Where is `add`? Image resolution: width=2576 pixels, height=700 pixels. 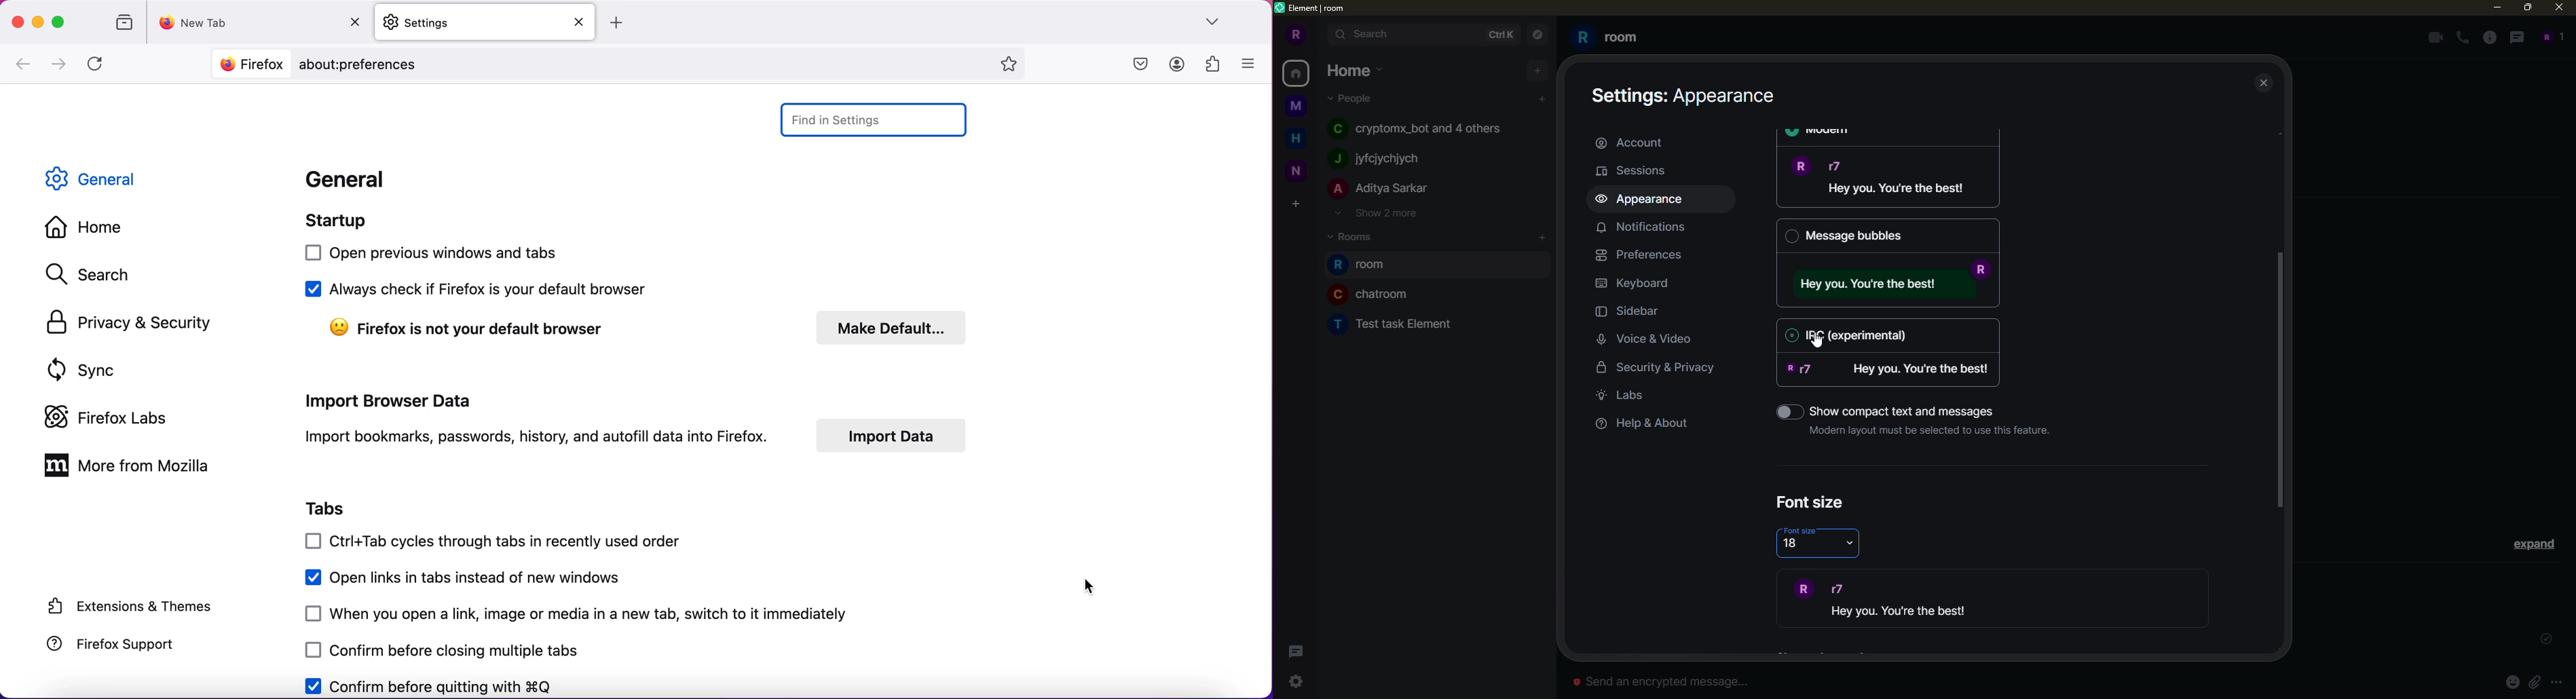
add is located at coordinates (1542, 99).